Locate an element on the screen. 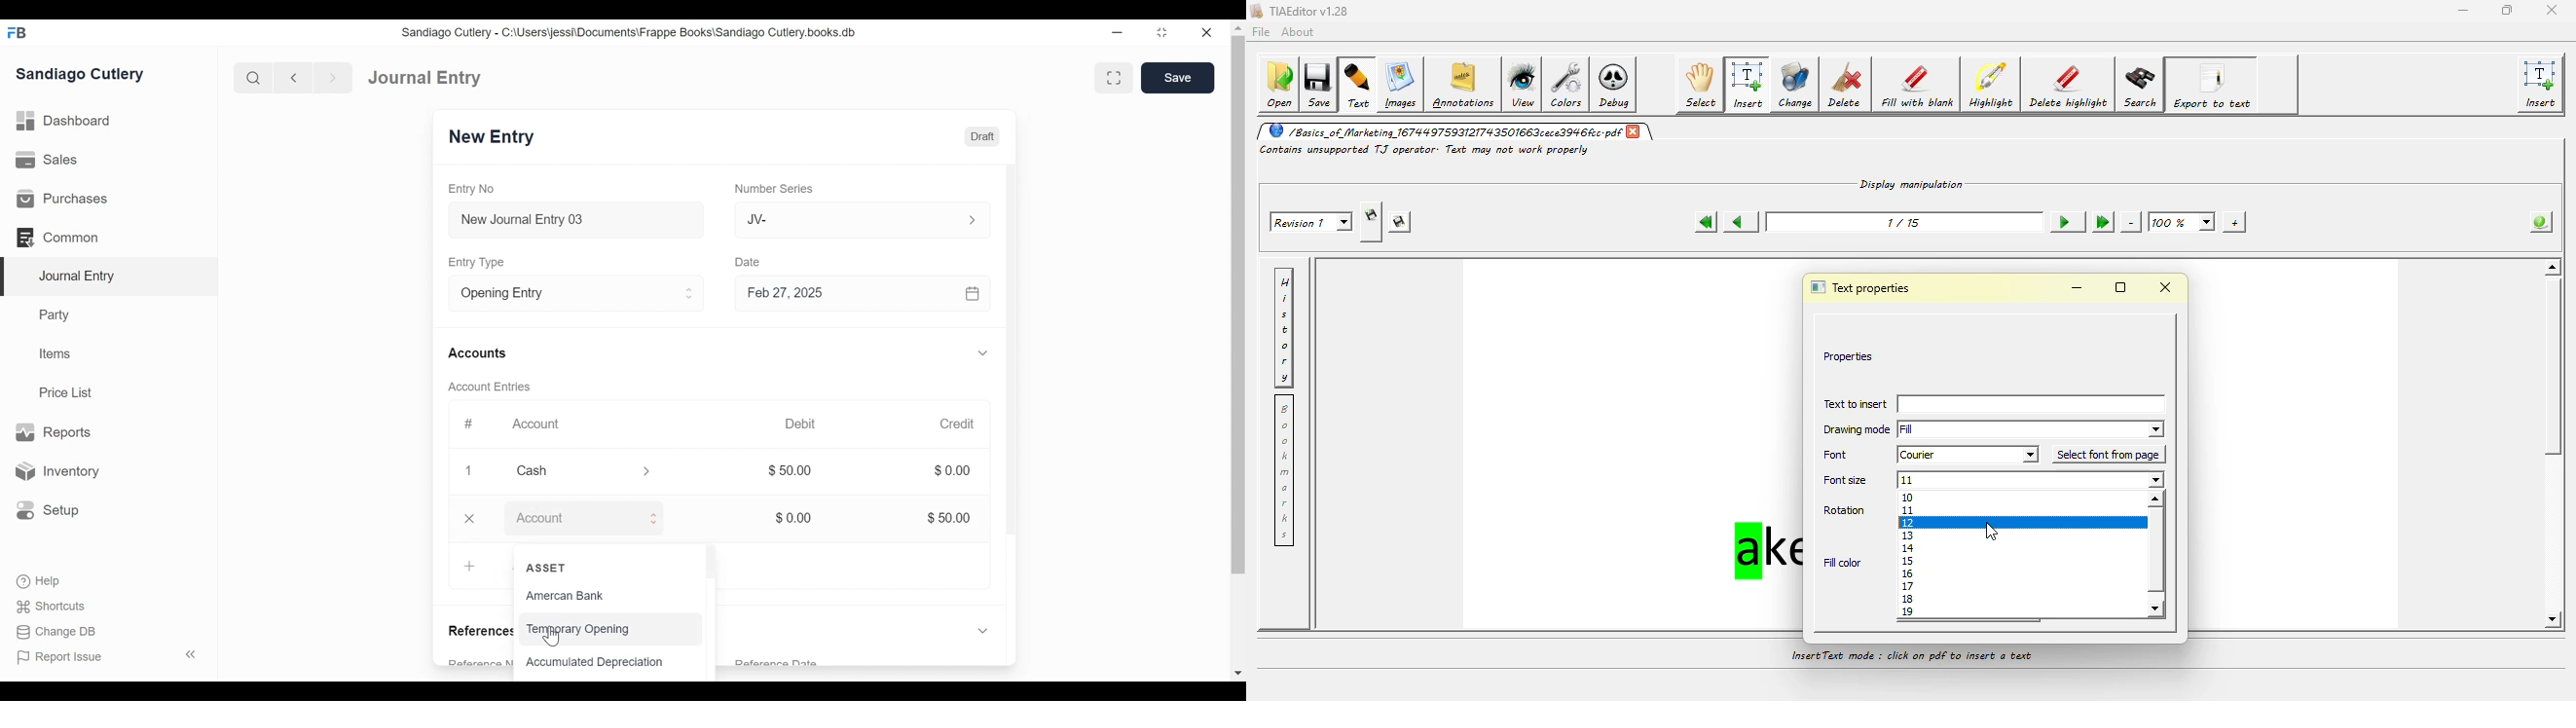 The image size is (2576, 728). Navigate back is located at coordinates (292, 78).